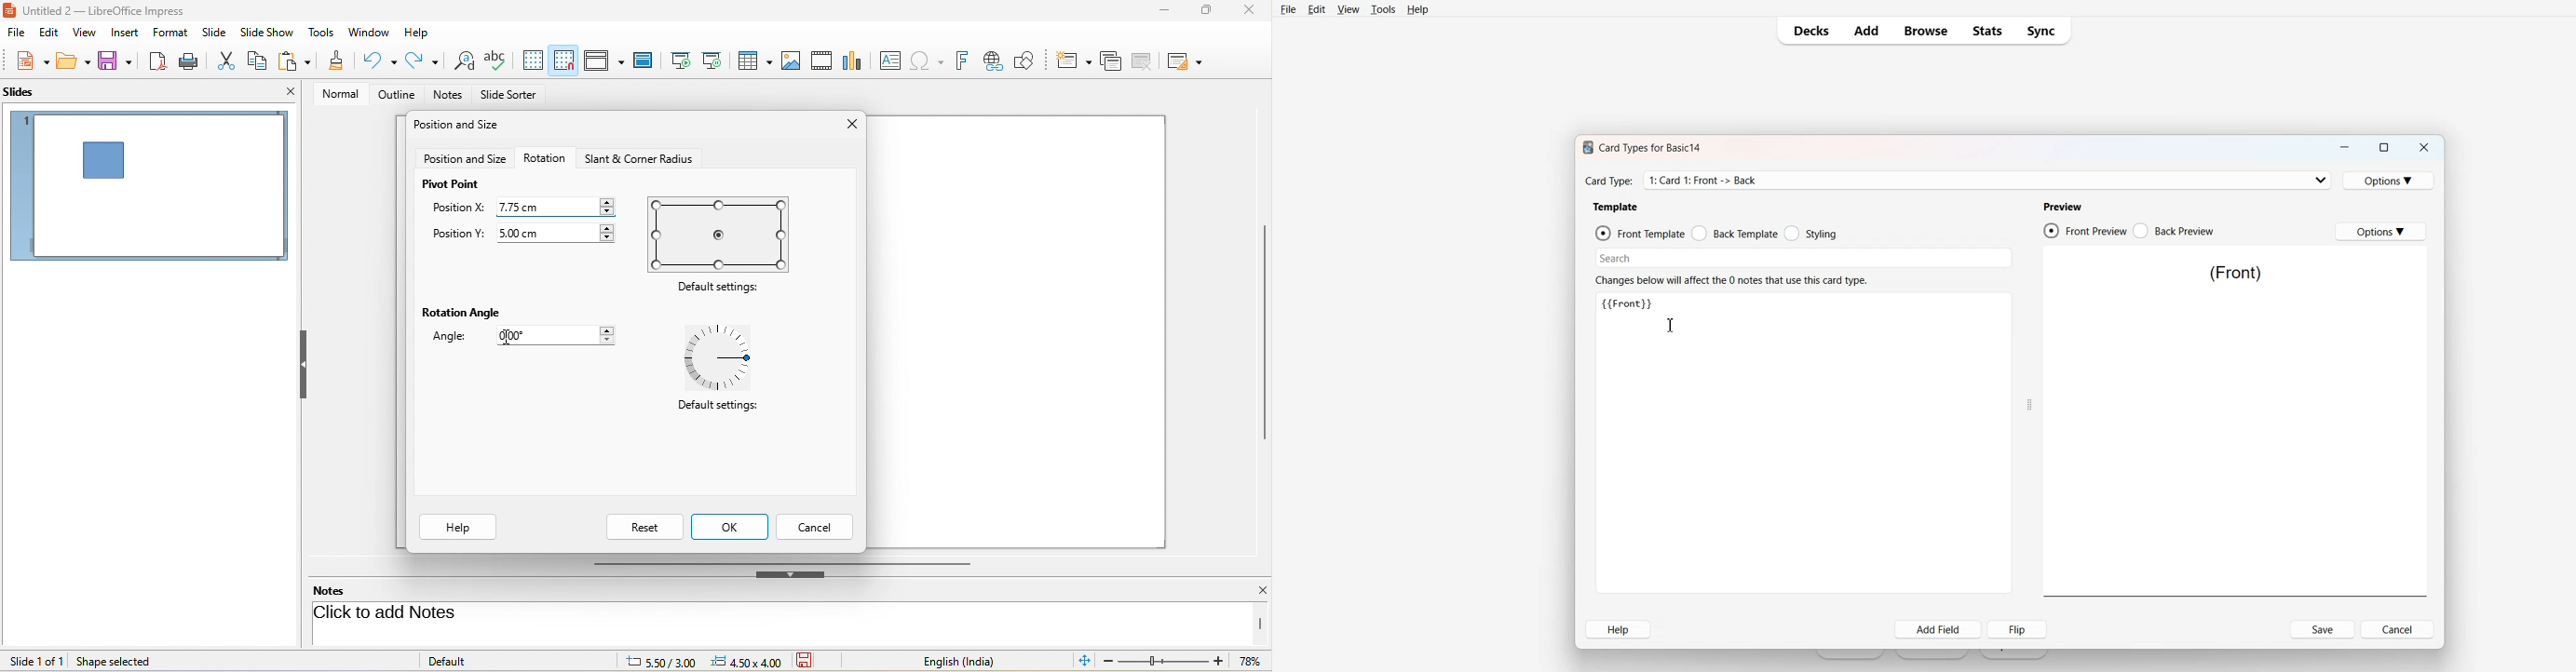 The image size is (2576, 672). What do you see at coordinates (228, 60) in the screenshot?
I see `cut` at bounding box center [228, 60].